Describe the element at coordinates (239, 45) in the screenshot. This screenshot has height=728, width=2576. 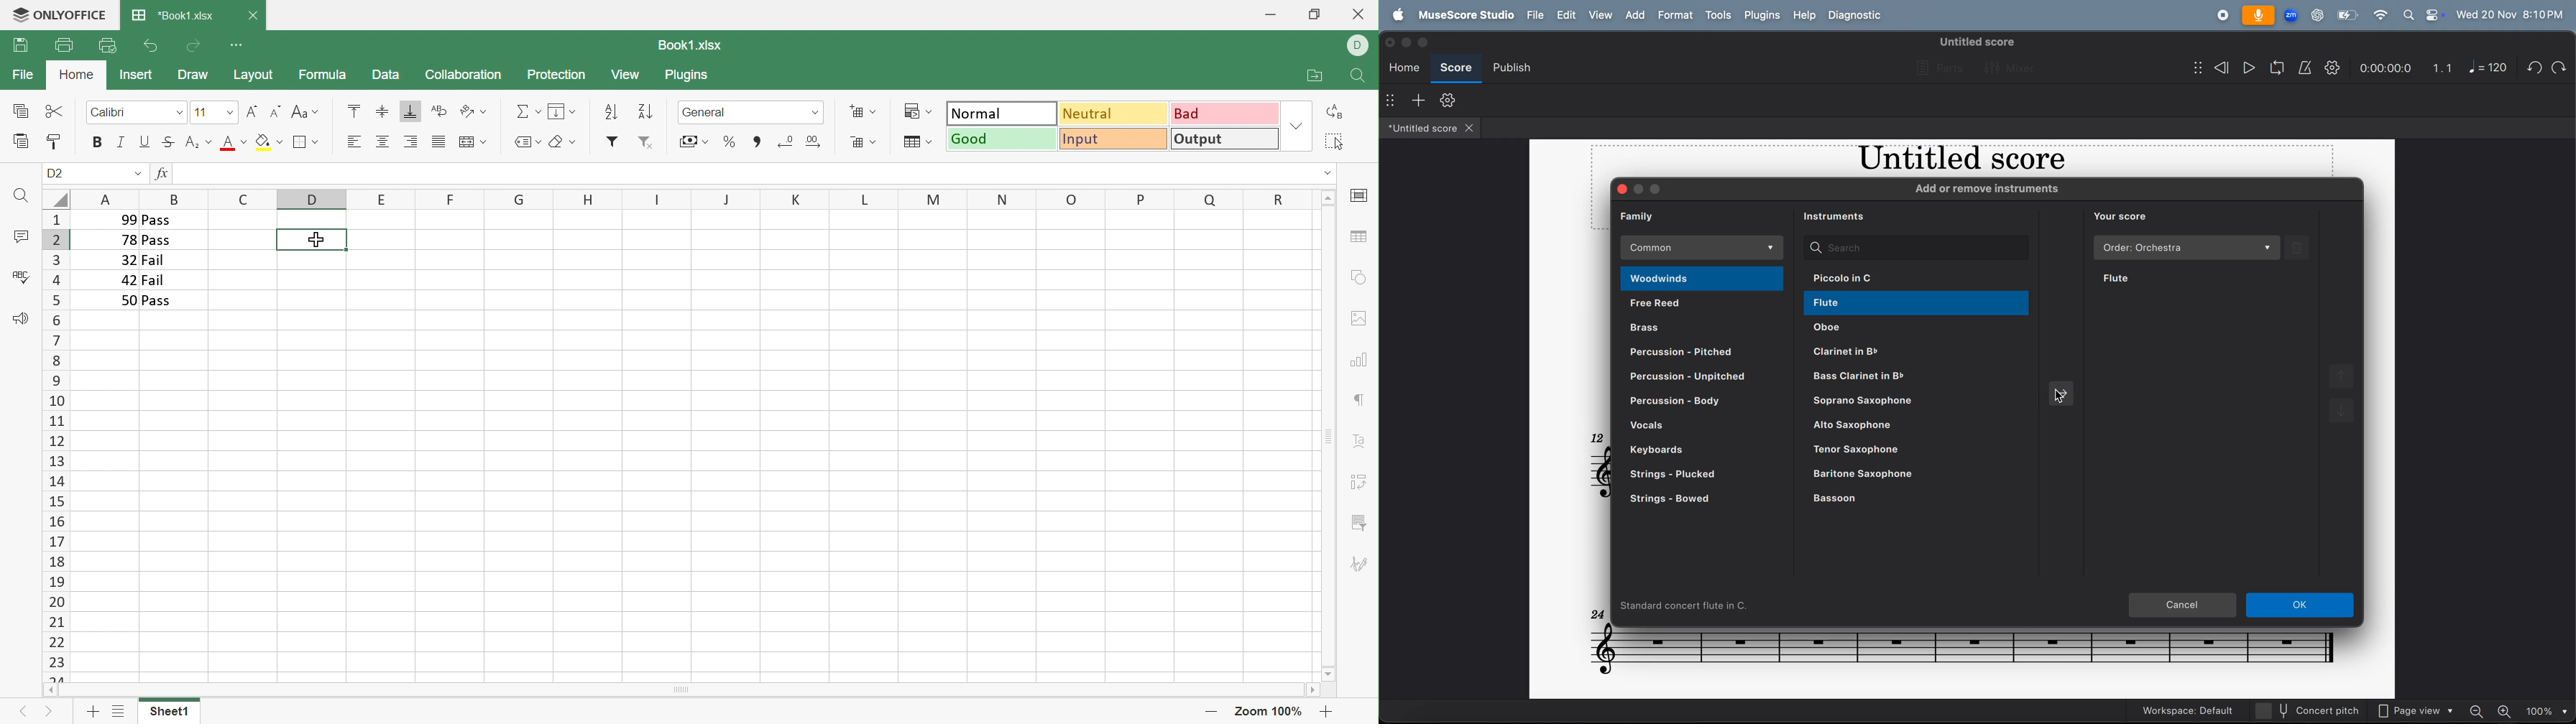
I see `Customize Quick Access Toolbar` at that location.